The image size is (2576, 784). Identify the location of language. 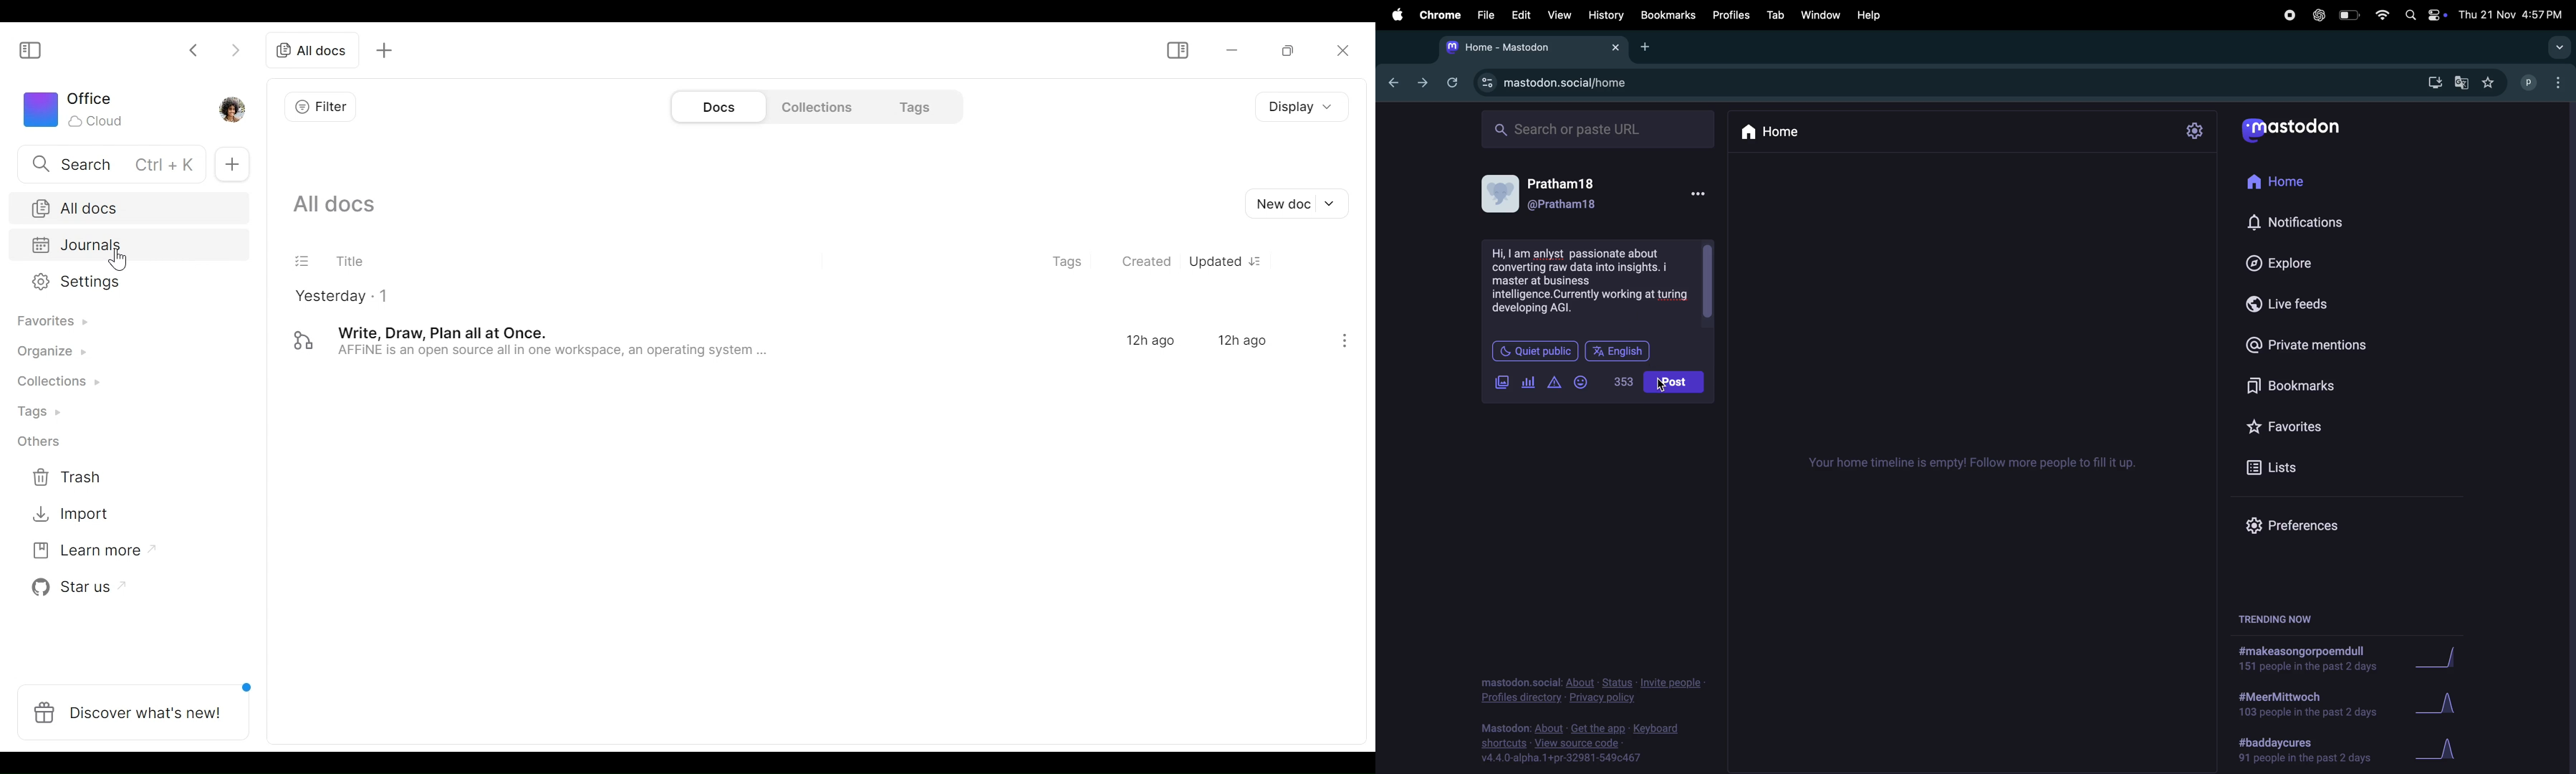
(1621, 351).